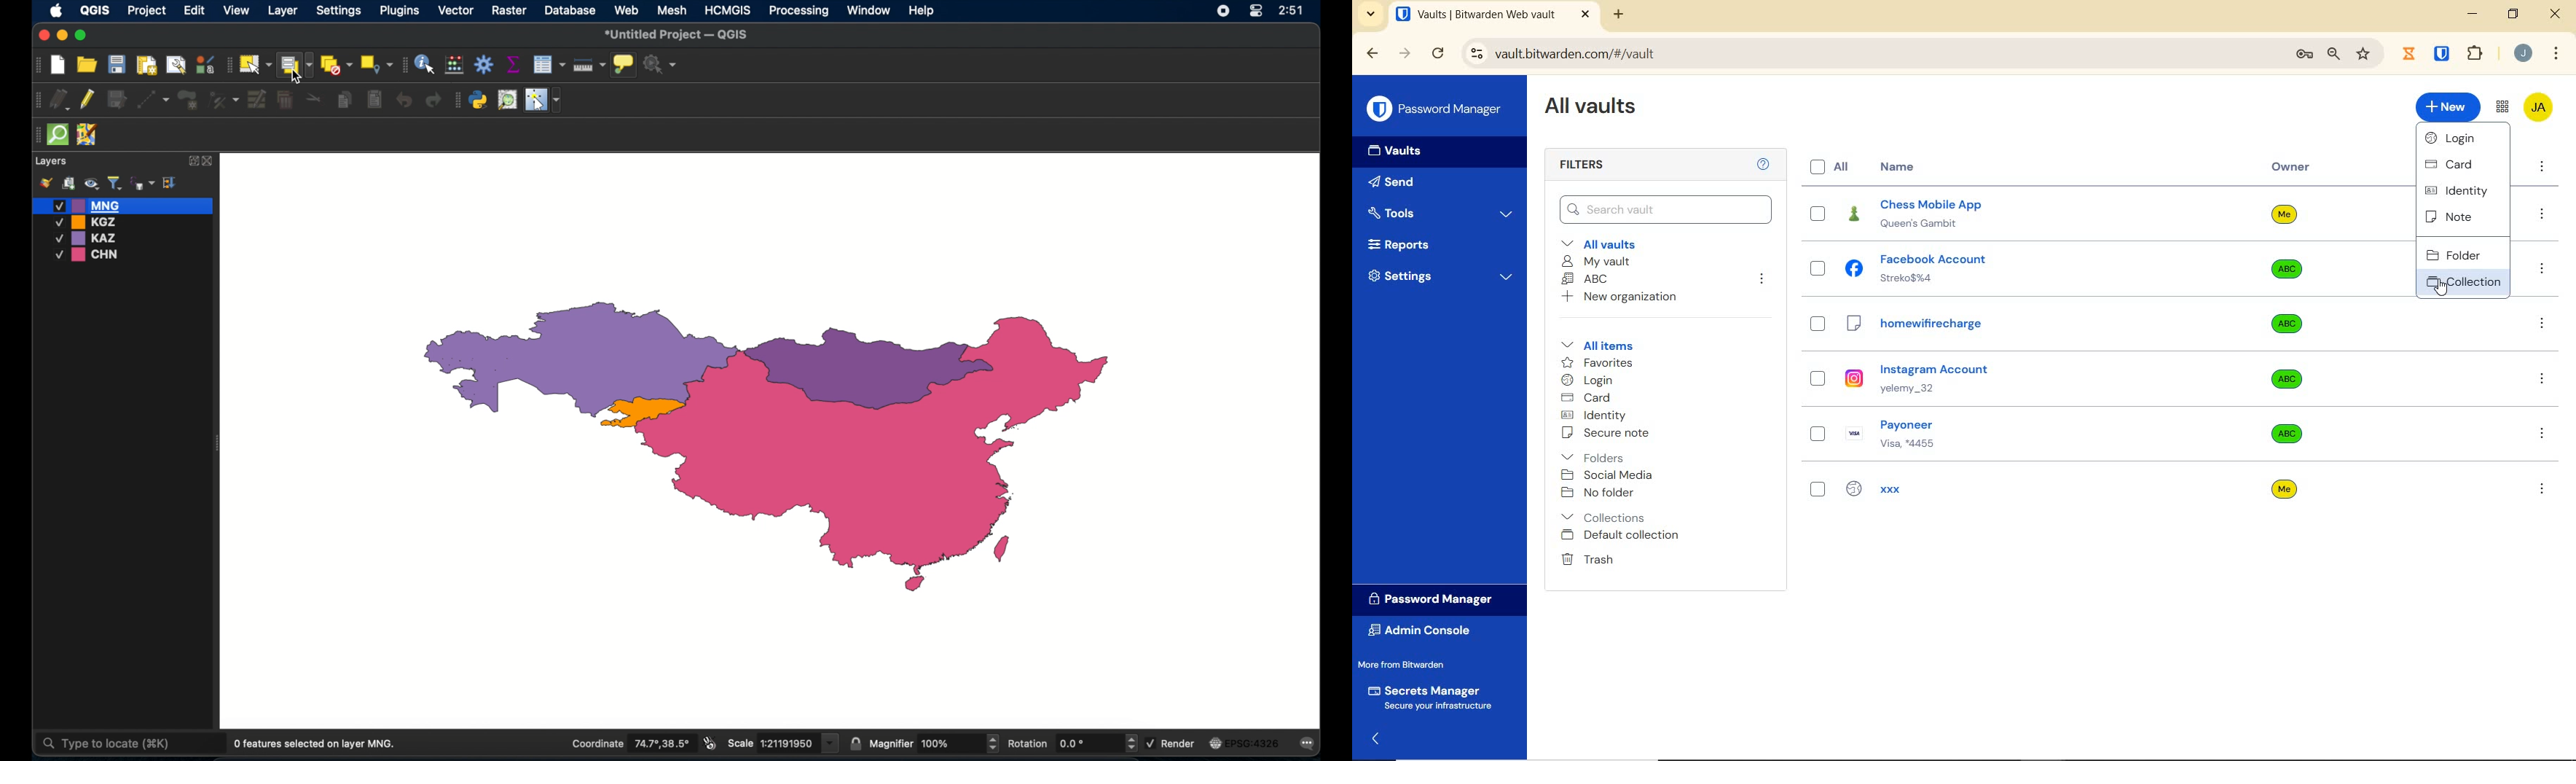 Image resolution: width=2576 pixels, height=784 pixels. What do you see at coordinates (1605, 516) in the screenshot?
I see `collections` at bounding box center [1605, 516].